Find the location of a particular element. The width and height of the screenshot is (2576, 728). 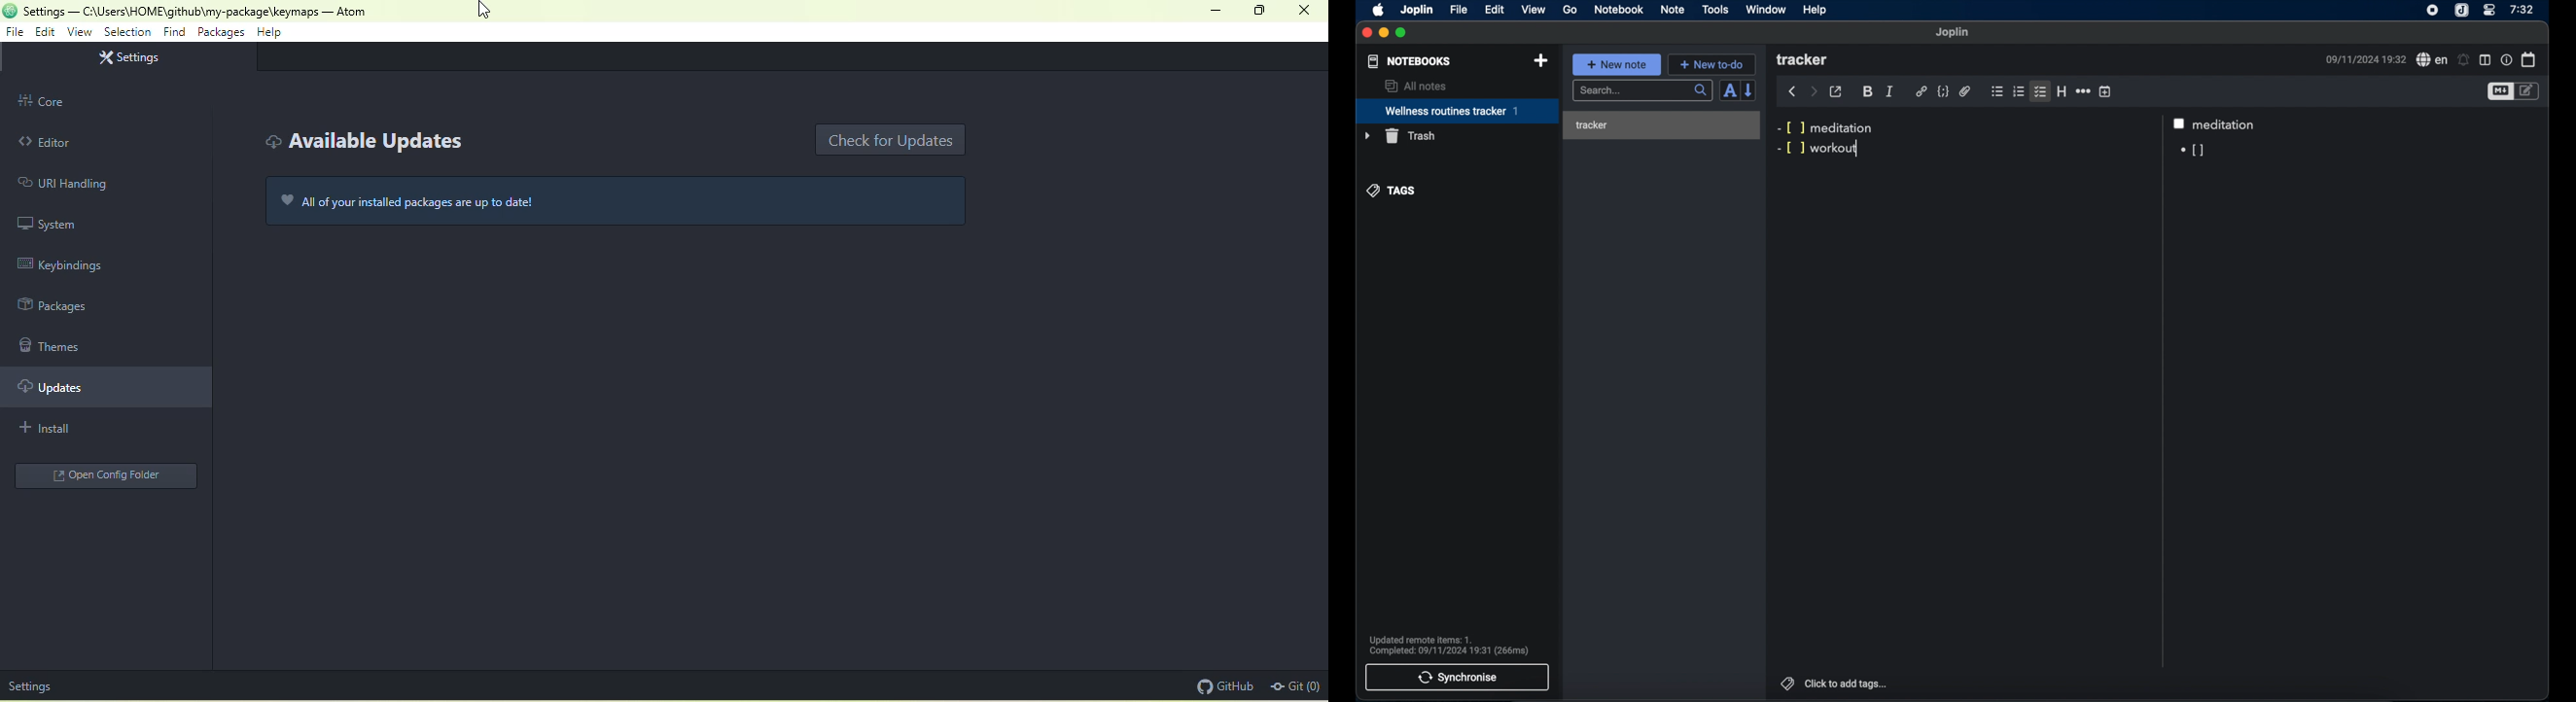

tools is located at coordinates (1716, 10).